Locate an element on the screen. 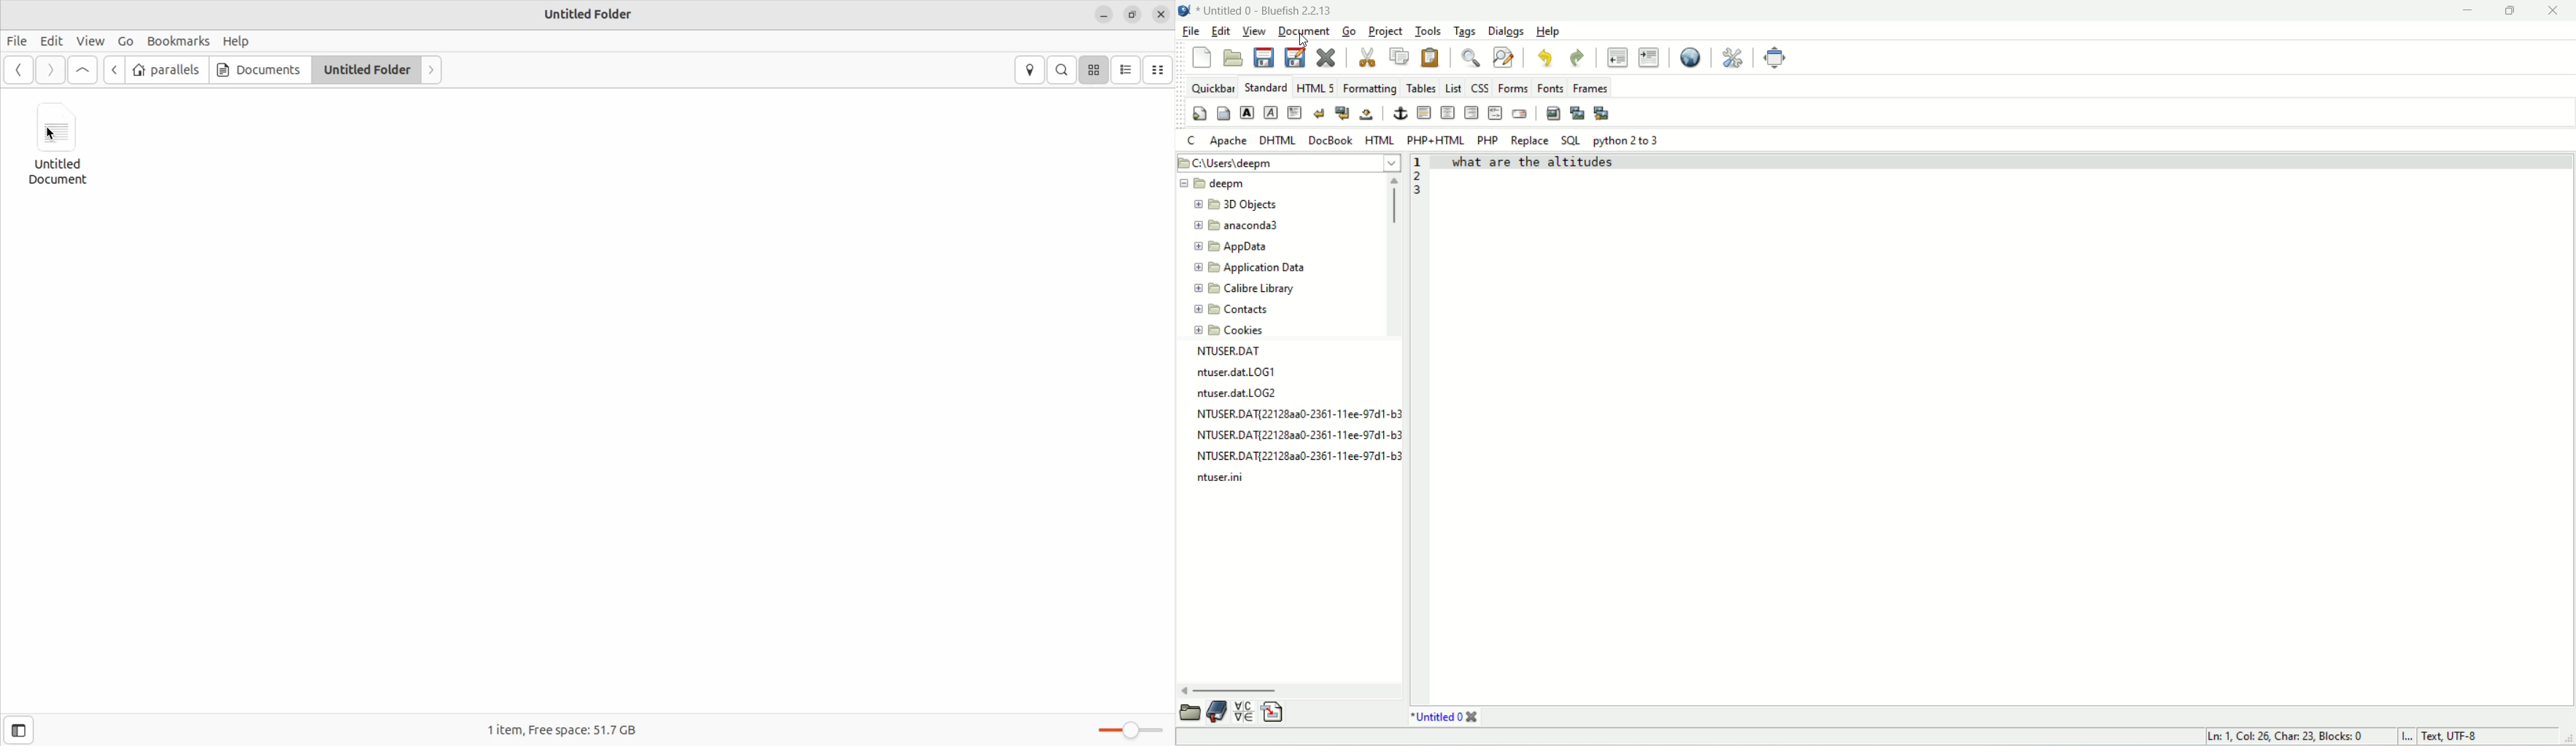 This screenshot has width=2576, height=756. close is located at coordinates (2553, 11).